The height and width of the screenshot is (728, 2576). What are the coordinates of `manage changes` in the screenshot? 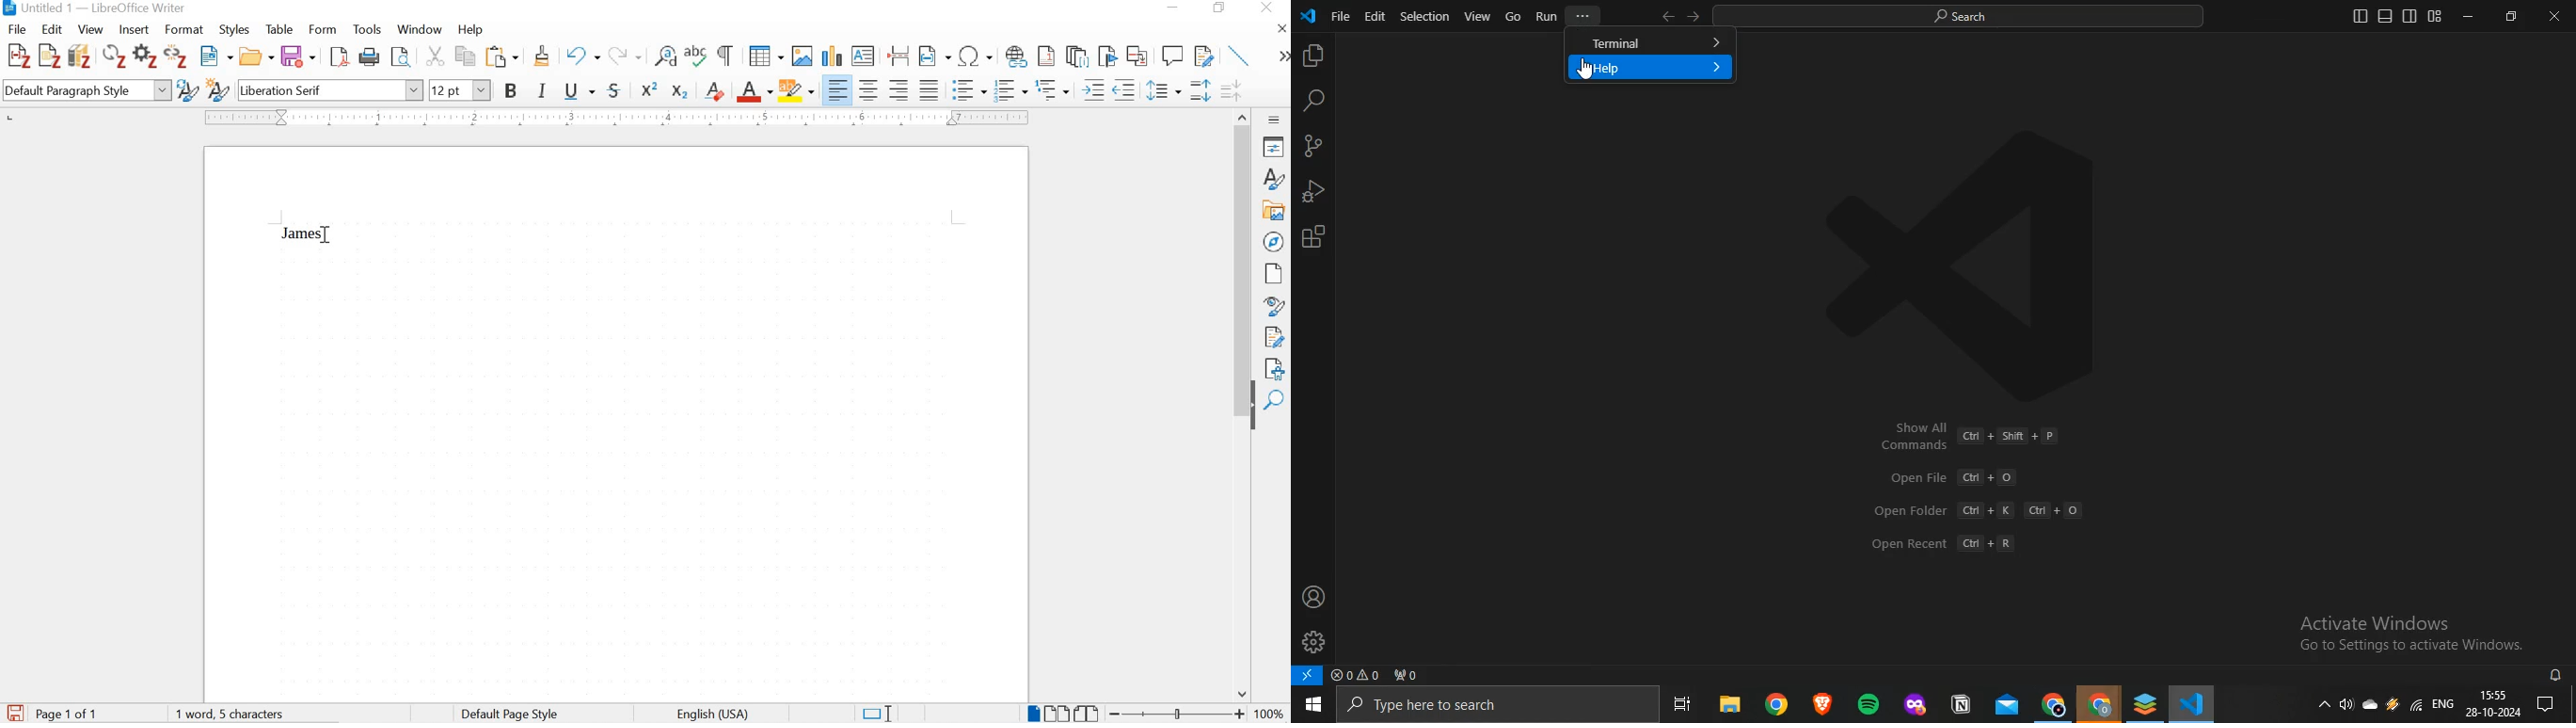 It's located at (1275, 339).